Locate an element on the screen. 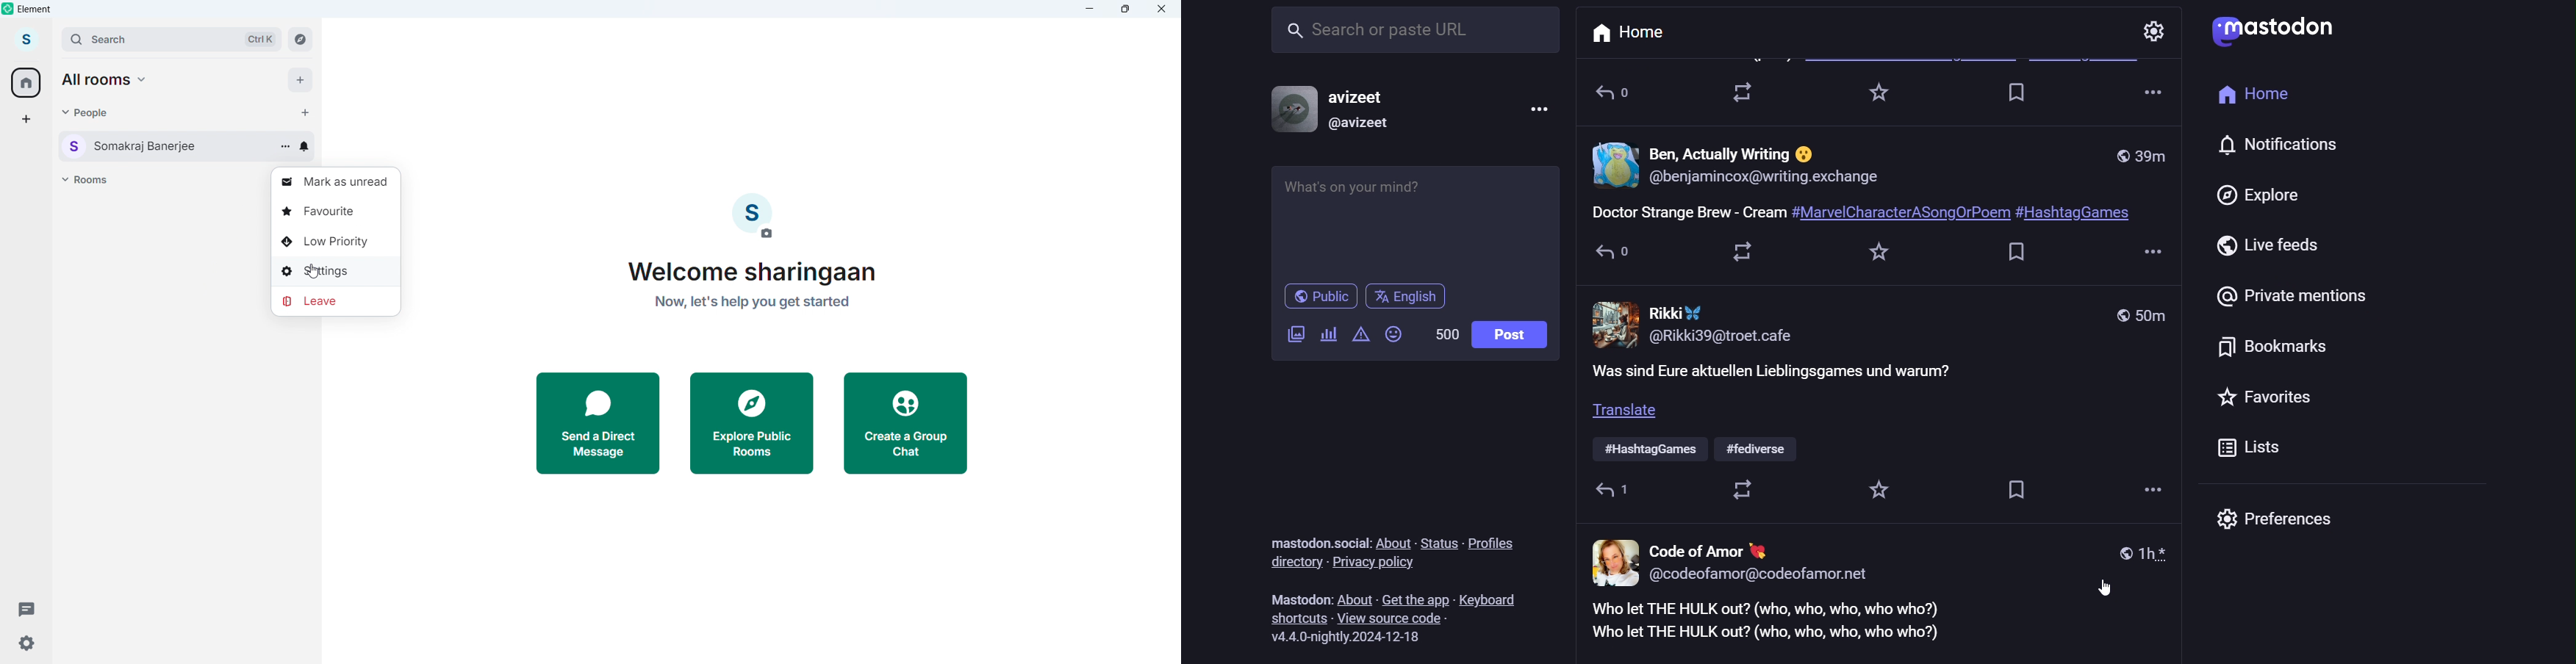  bookmark is located at coordinates (2016, 490).